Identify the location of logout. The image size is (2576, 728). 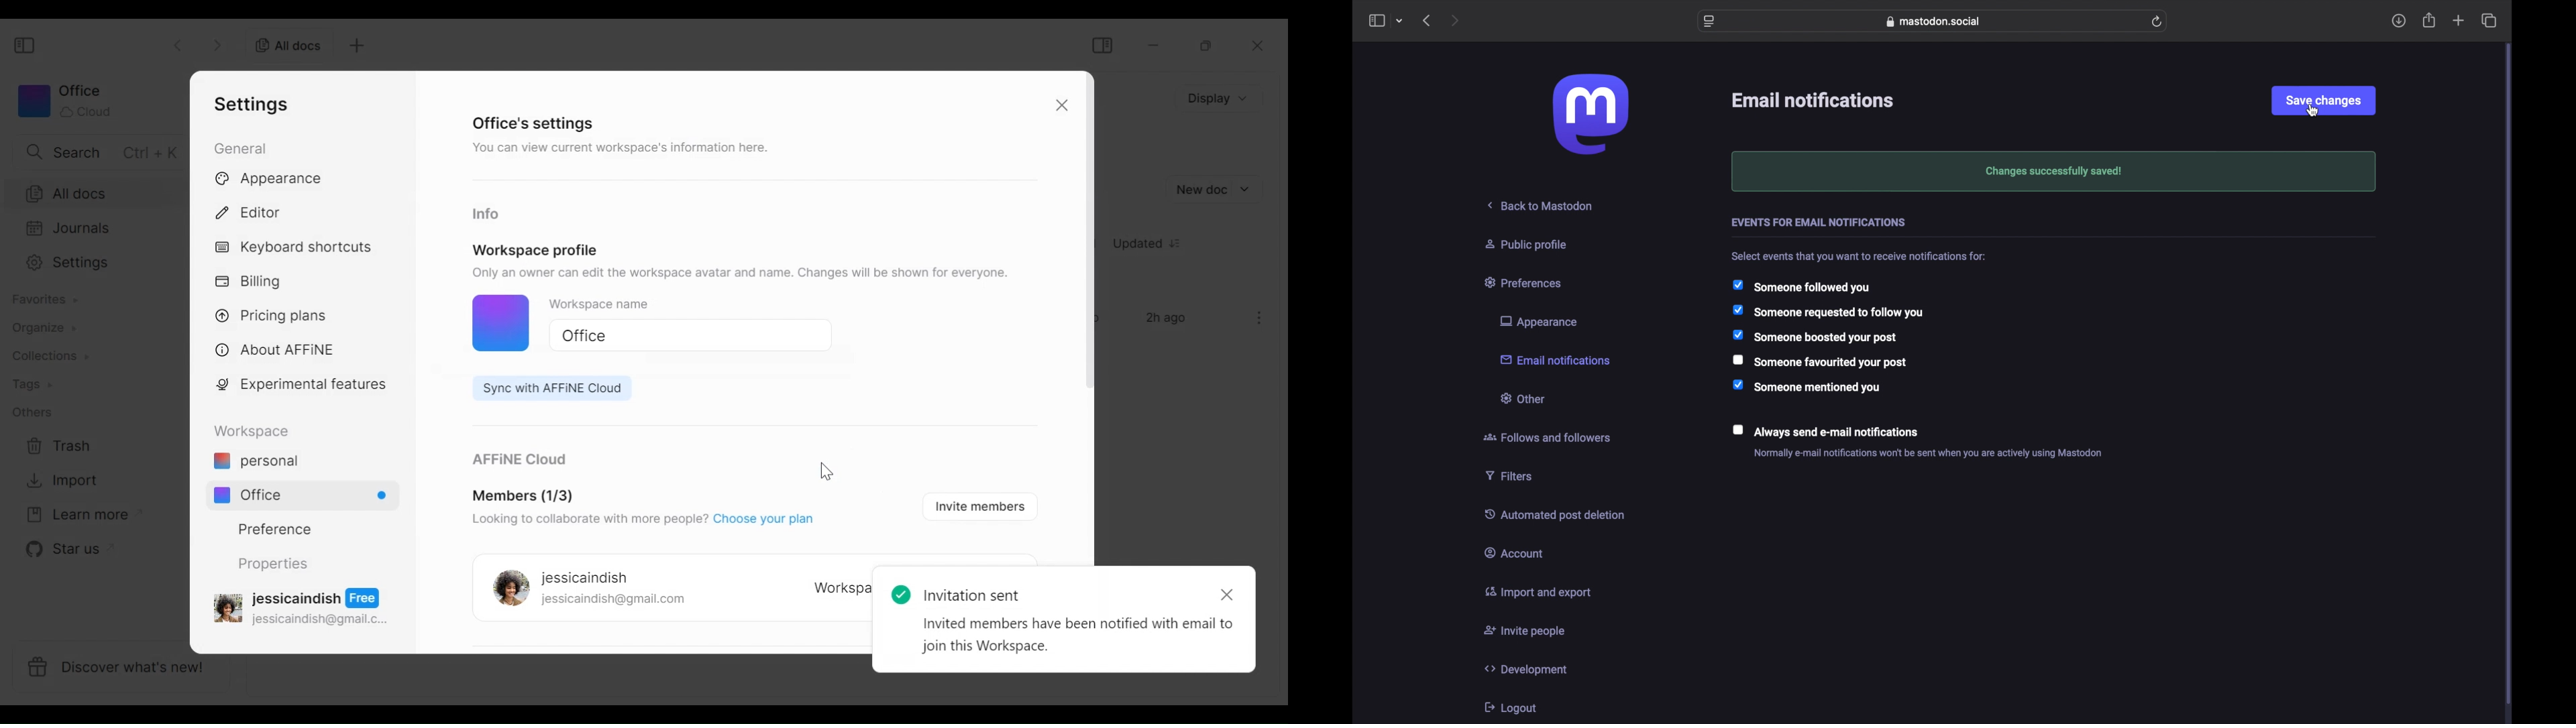
(1509, 707).